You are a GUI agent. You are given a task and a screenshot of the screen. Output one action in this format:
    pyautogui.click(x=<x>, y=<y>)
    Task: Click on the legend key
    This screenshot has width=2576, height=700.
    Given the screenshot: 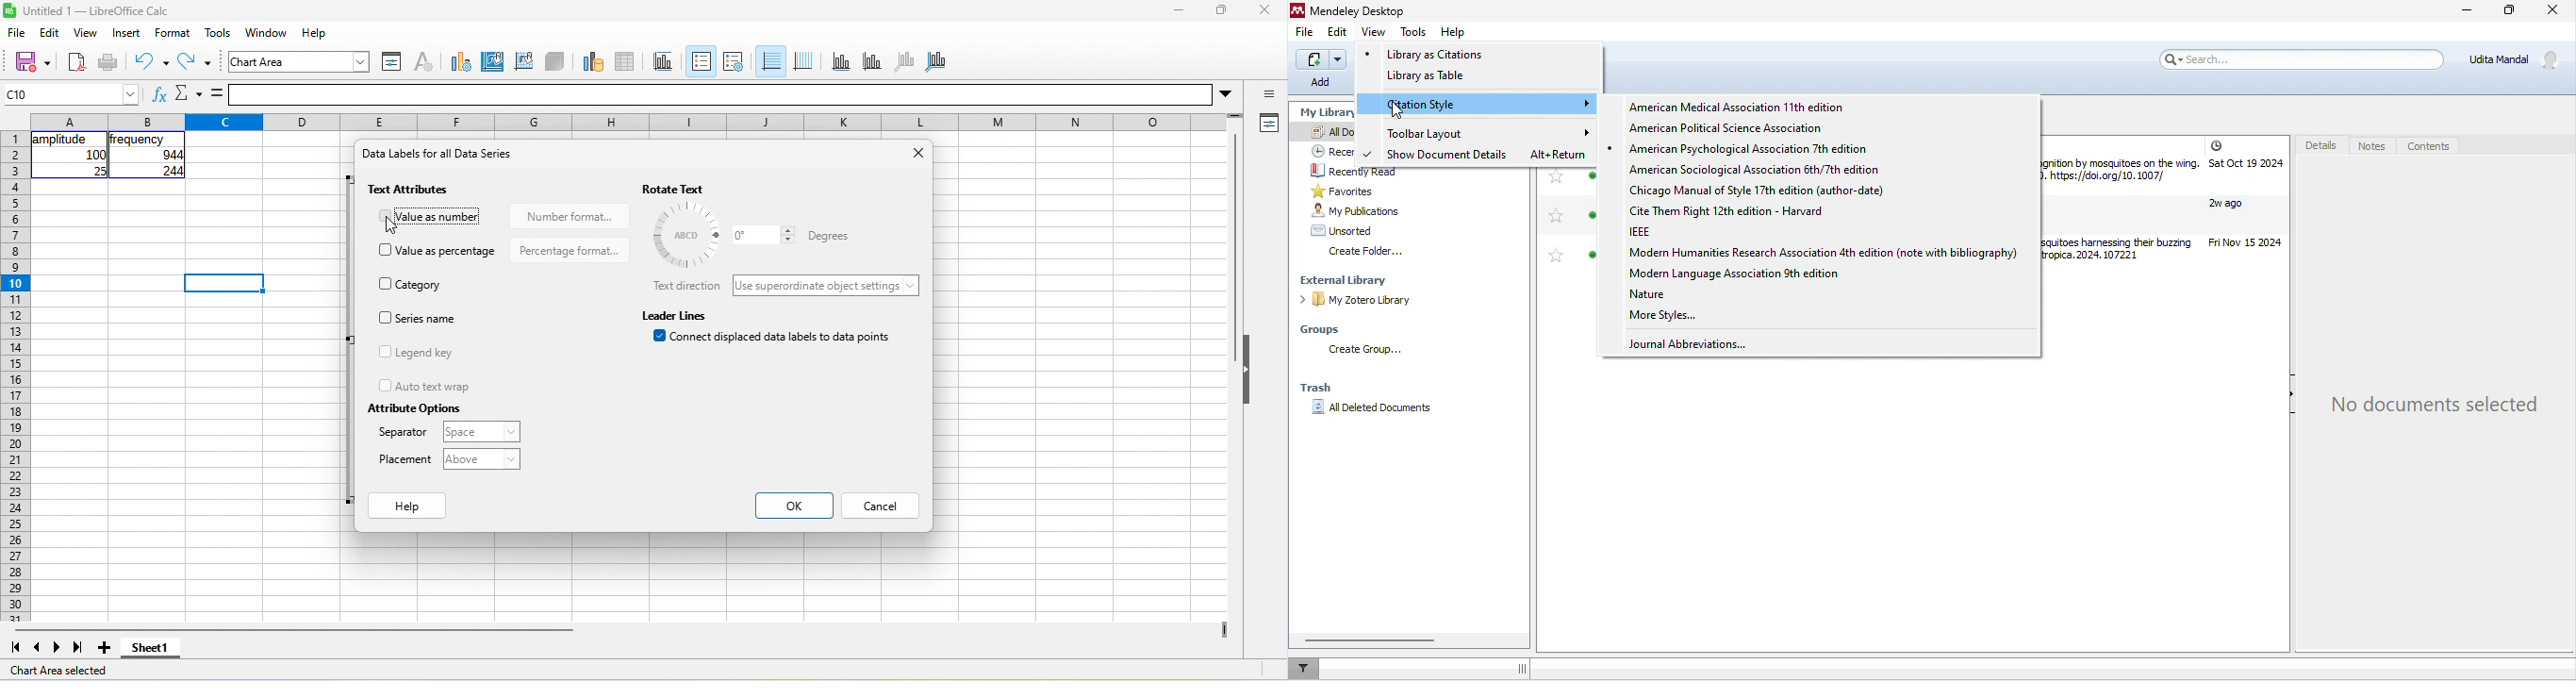 What is the action you would take?
    pyautogui.click(x=425, y=354)
    